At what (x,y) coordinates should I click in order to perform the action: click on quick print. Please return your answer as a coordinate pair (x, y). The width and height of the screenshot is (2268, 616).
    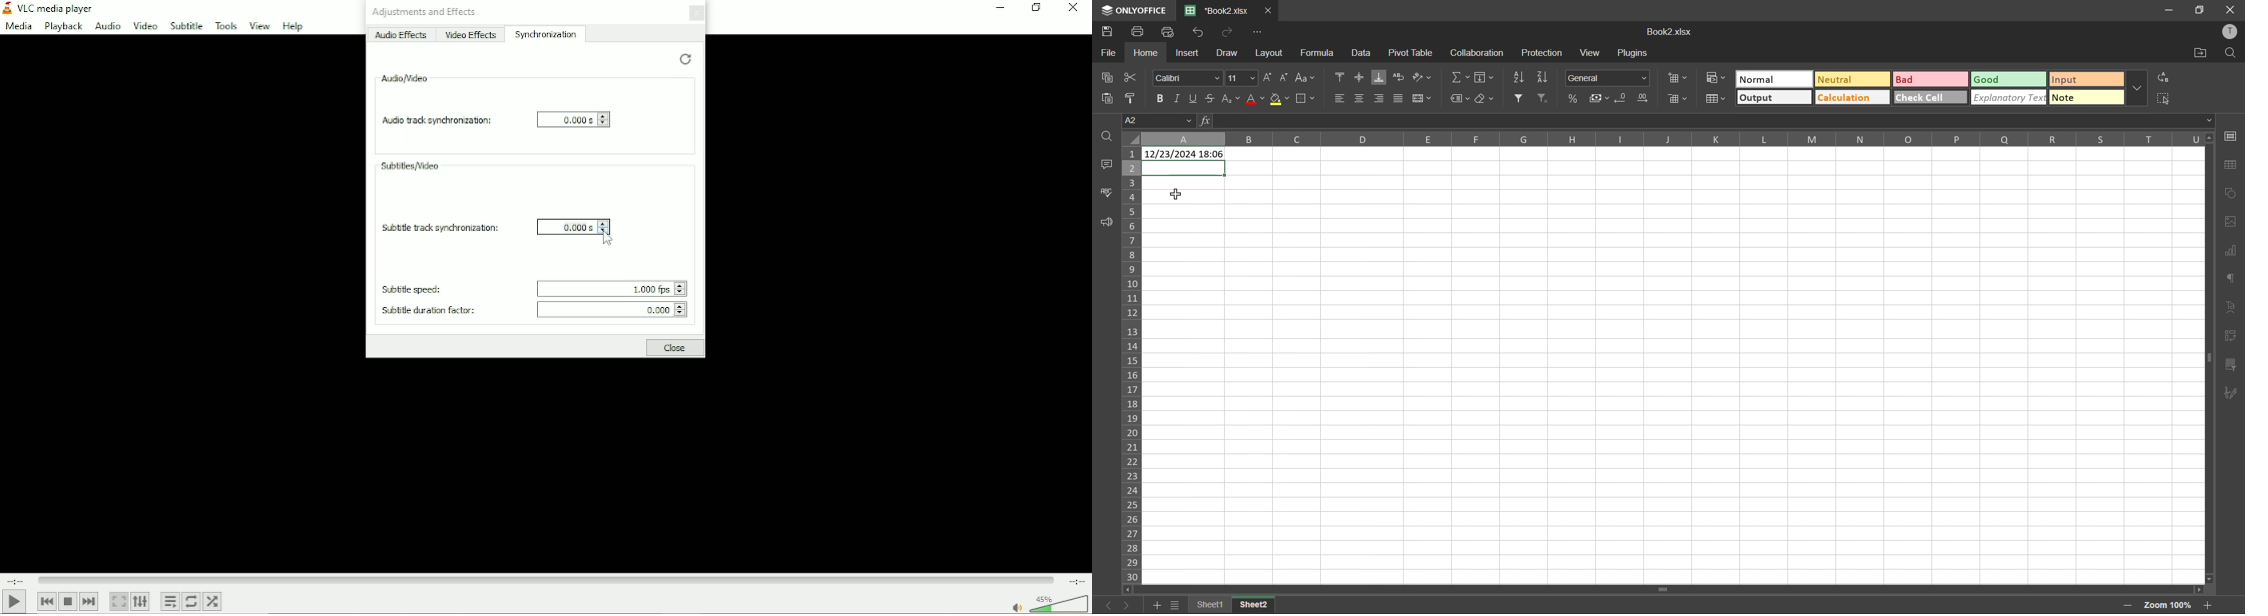
    Looking at the image, I should click on (1171, 32).